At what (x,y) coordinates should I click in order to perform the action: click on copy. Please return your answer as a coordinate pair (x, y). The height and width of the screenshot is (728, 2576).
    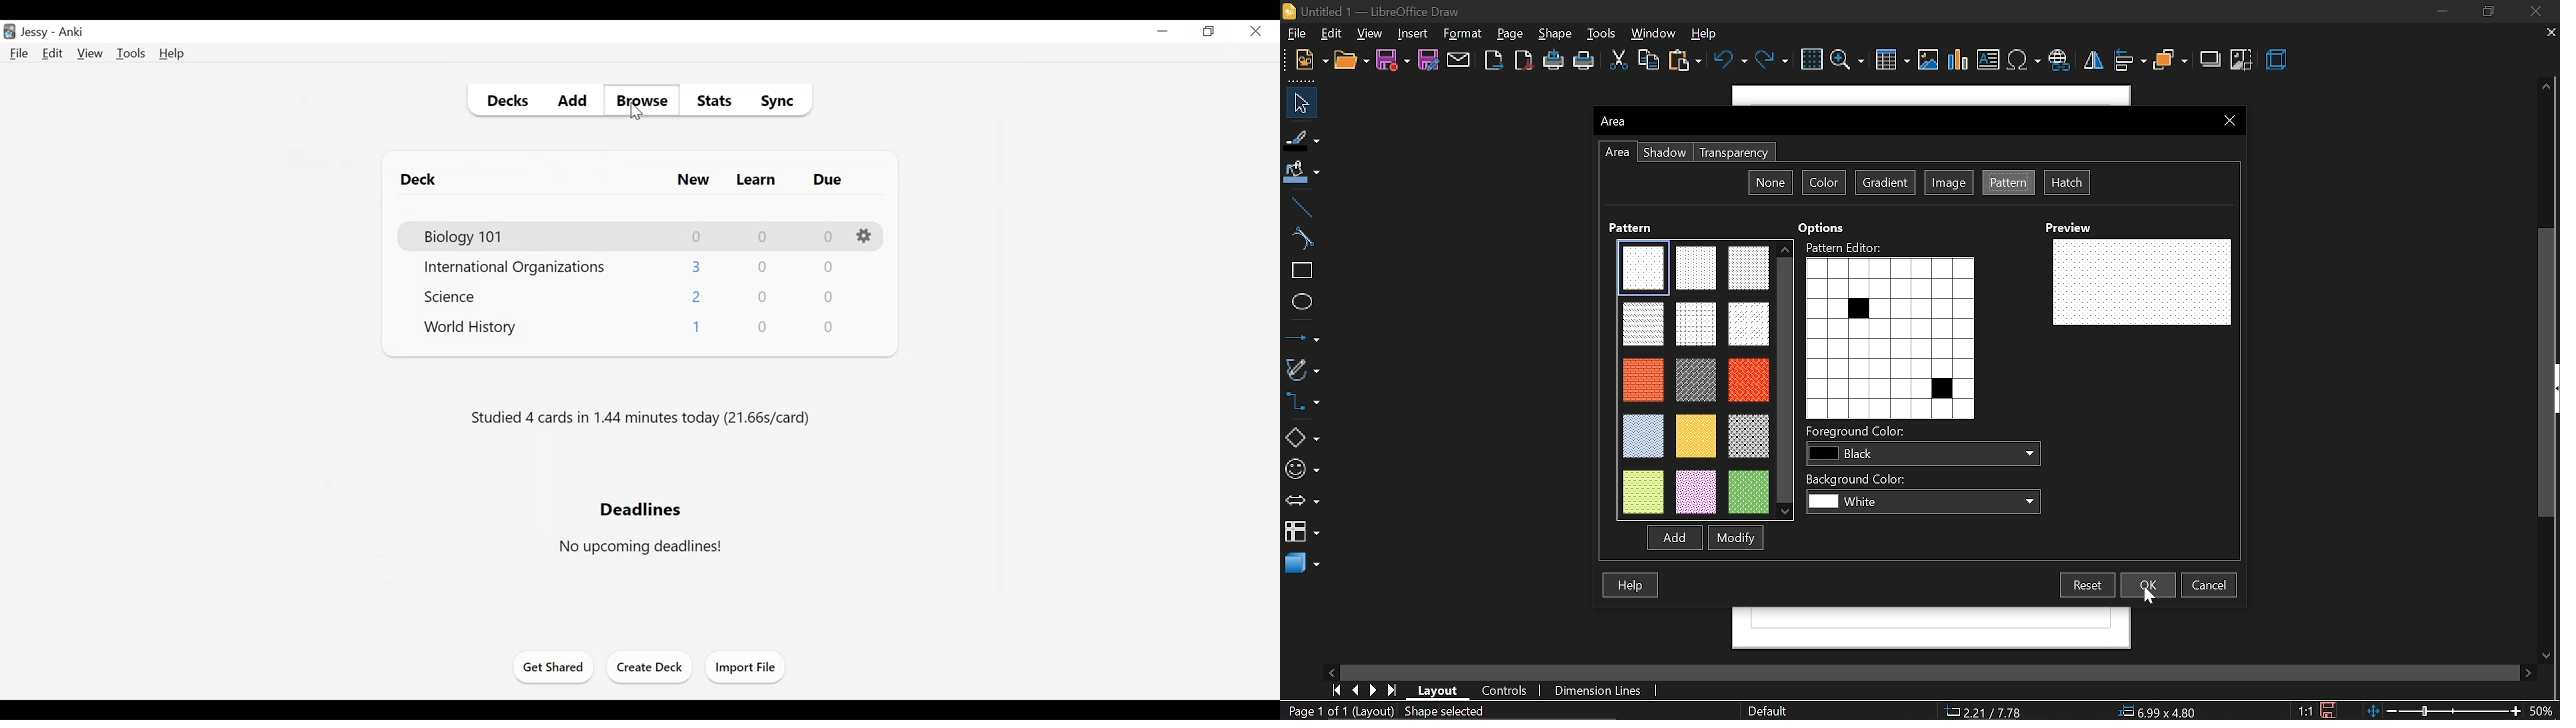
    Looking at the image, I should click on (1650, 62).